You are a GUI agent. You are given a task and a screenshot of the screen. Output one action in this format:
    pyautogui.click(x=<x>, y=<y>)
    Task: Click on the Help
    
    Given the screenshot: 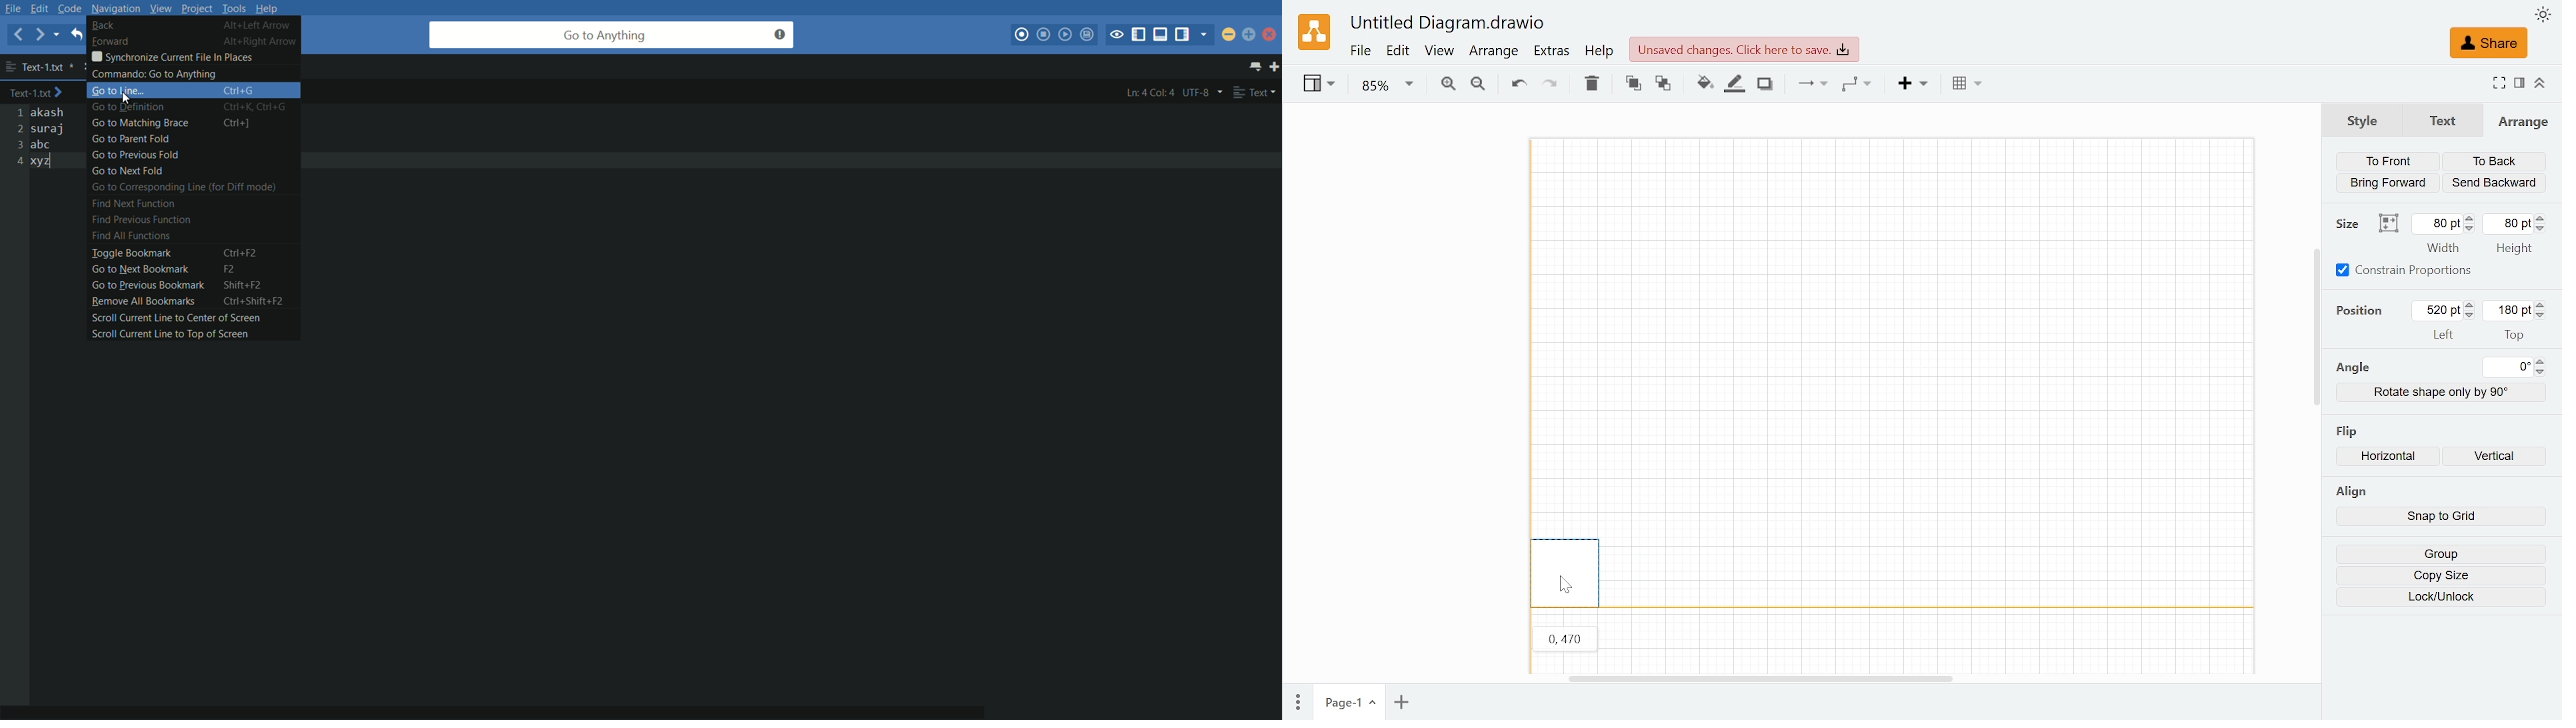 What is the action you would take?
    pyautogui.click(x=1600, y=51)
    